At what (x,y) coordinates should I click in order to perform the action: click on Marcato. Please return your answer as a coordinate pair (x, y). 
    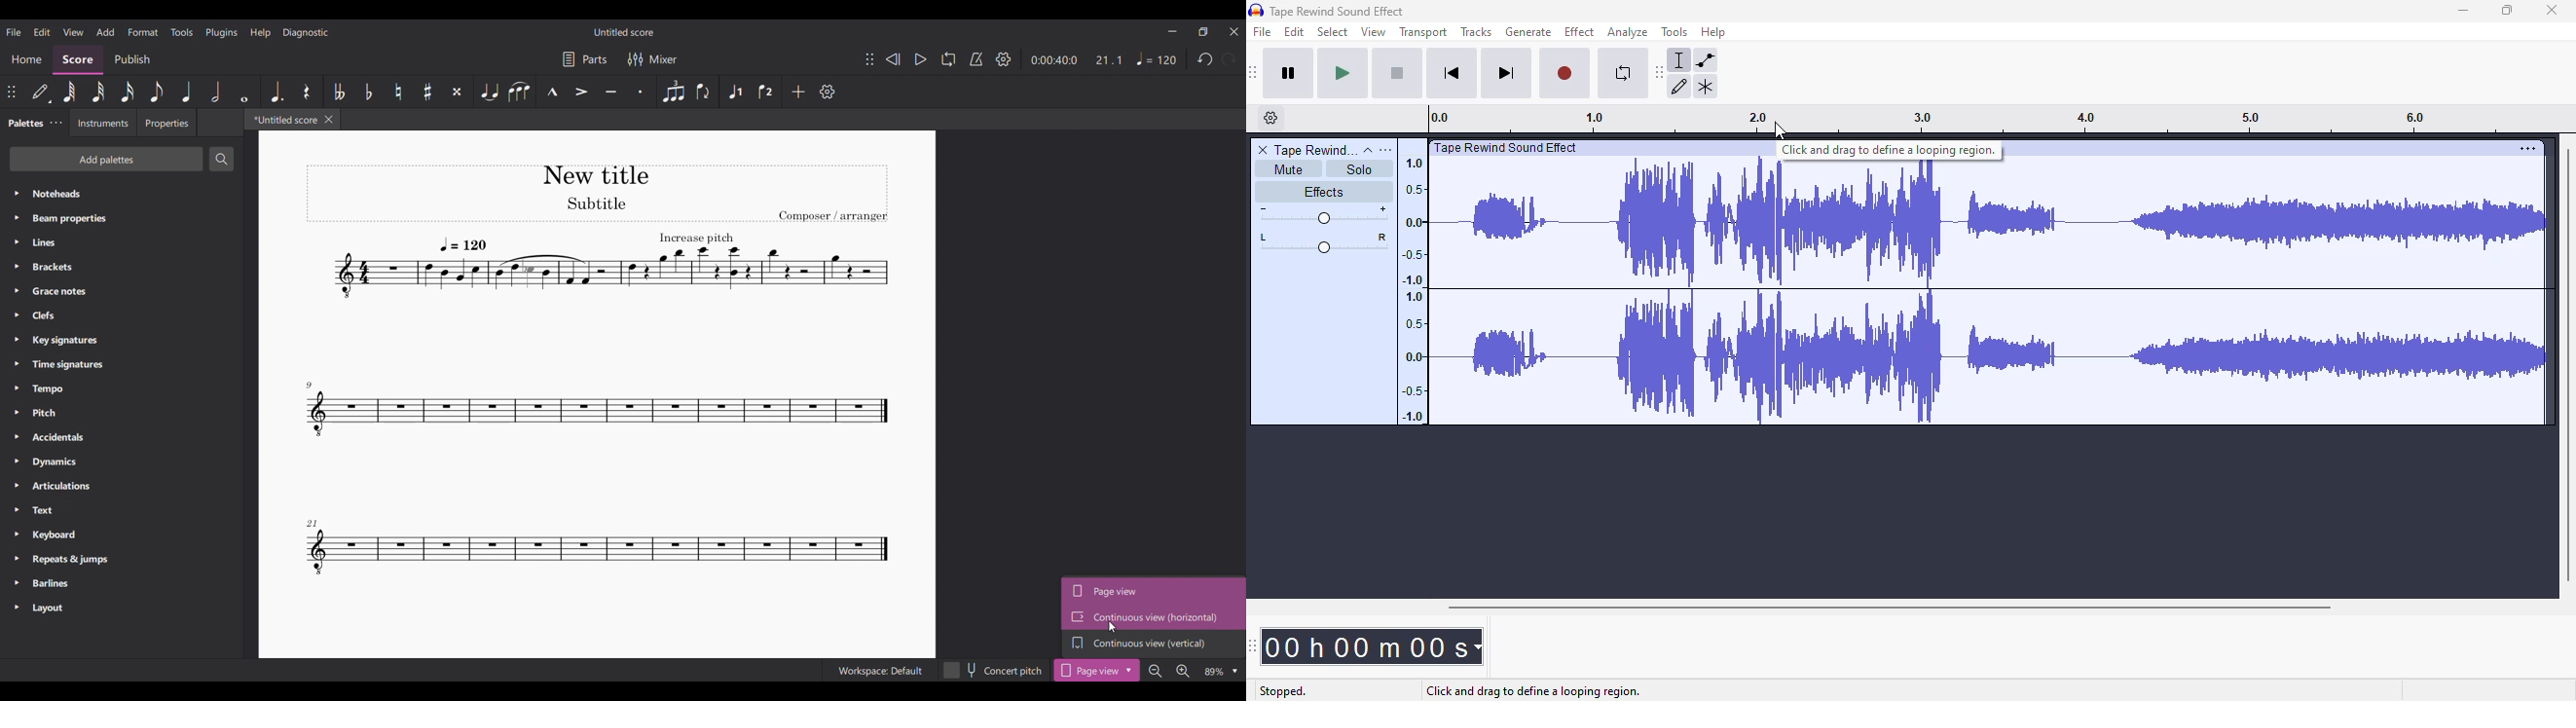
    Looking at the image, I should click on (552, 92).